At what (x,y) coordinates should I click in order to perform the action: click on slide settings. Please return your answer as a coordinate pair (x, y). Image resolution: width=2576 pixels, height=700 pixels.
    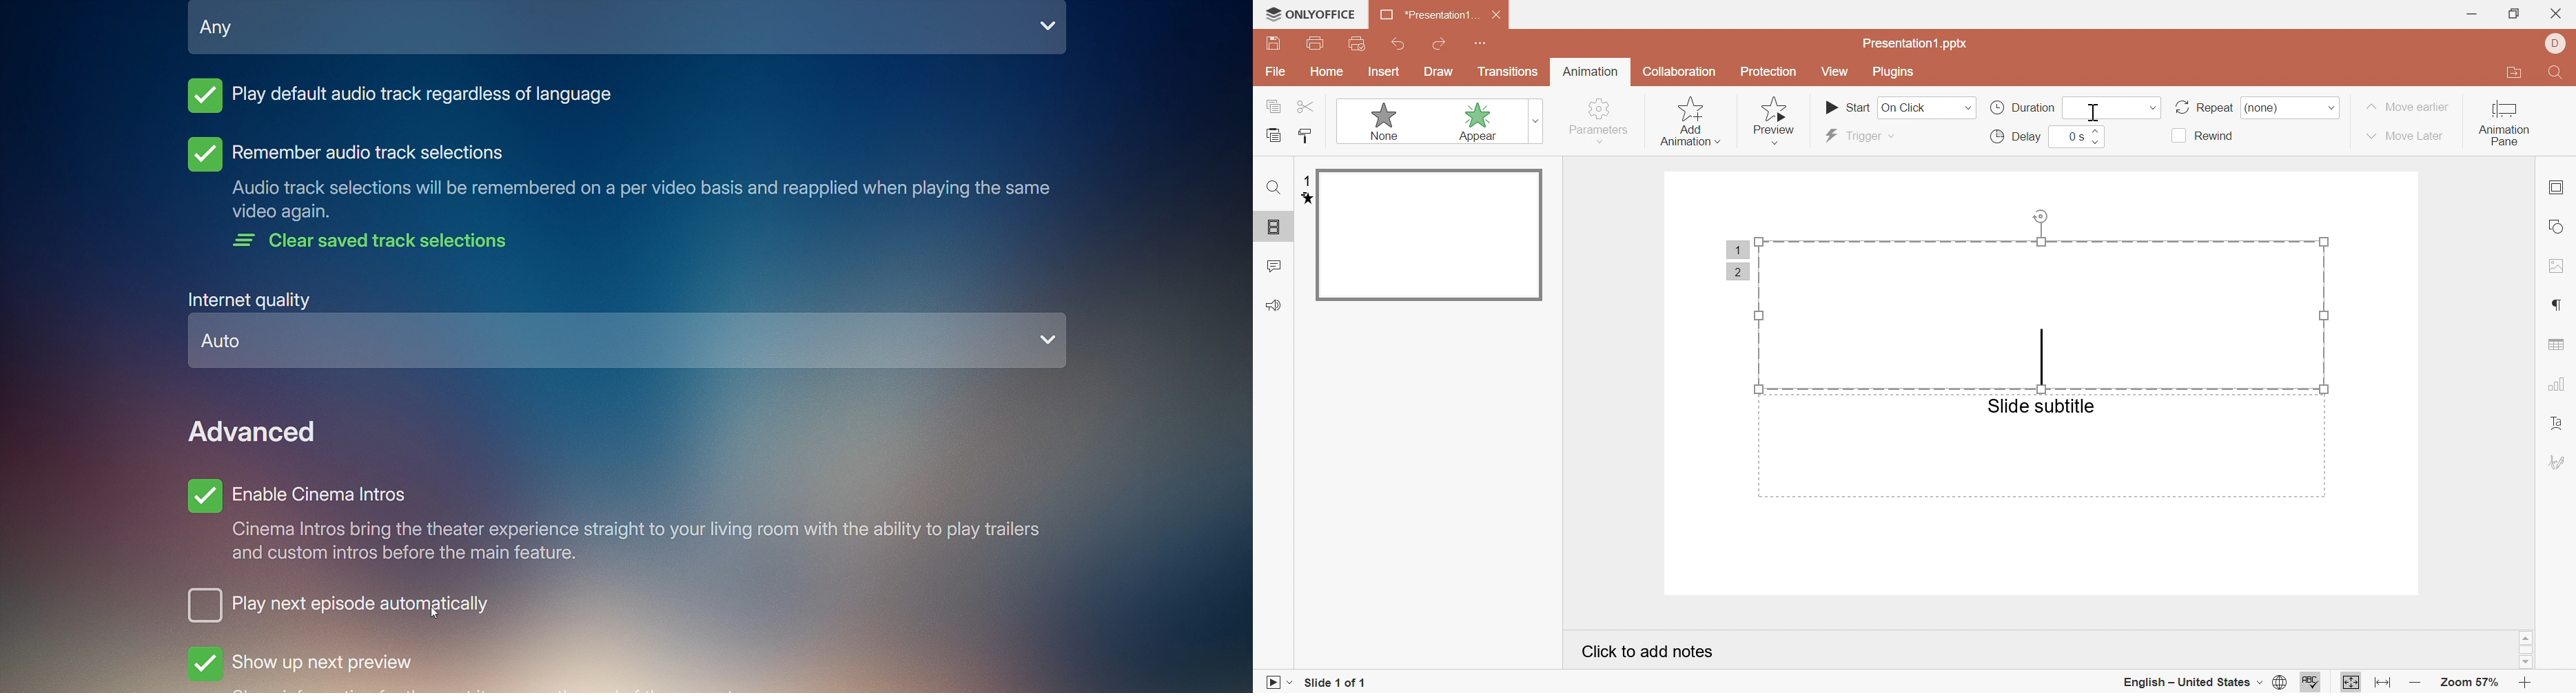
    Looking at the image, I should click on (2555, 187).